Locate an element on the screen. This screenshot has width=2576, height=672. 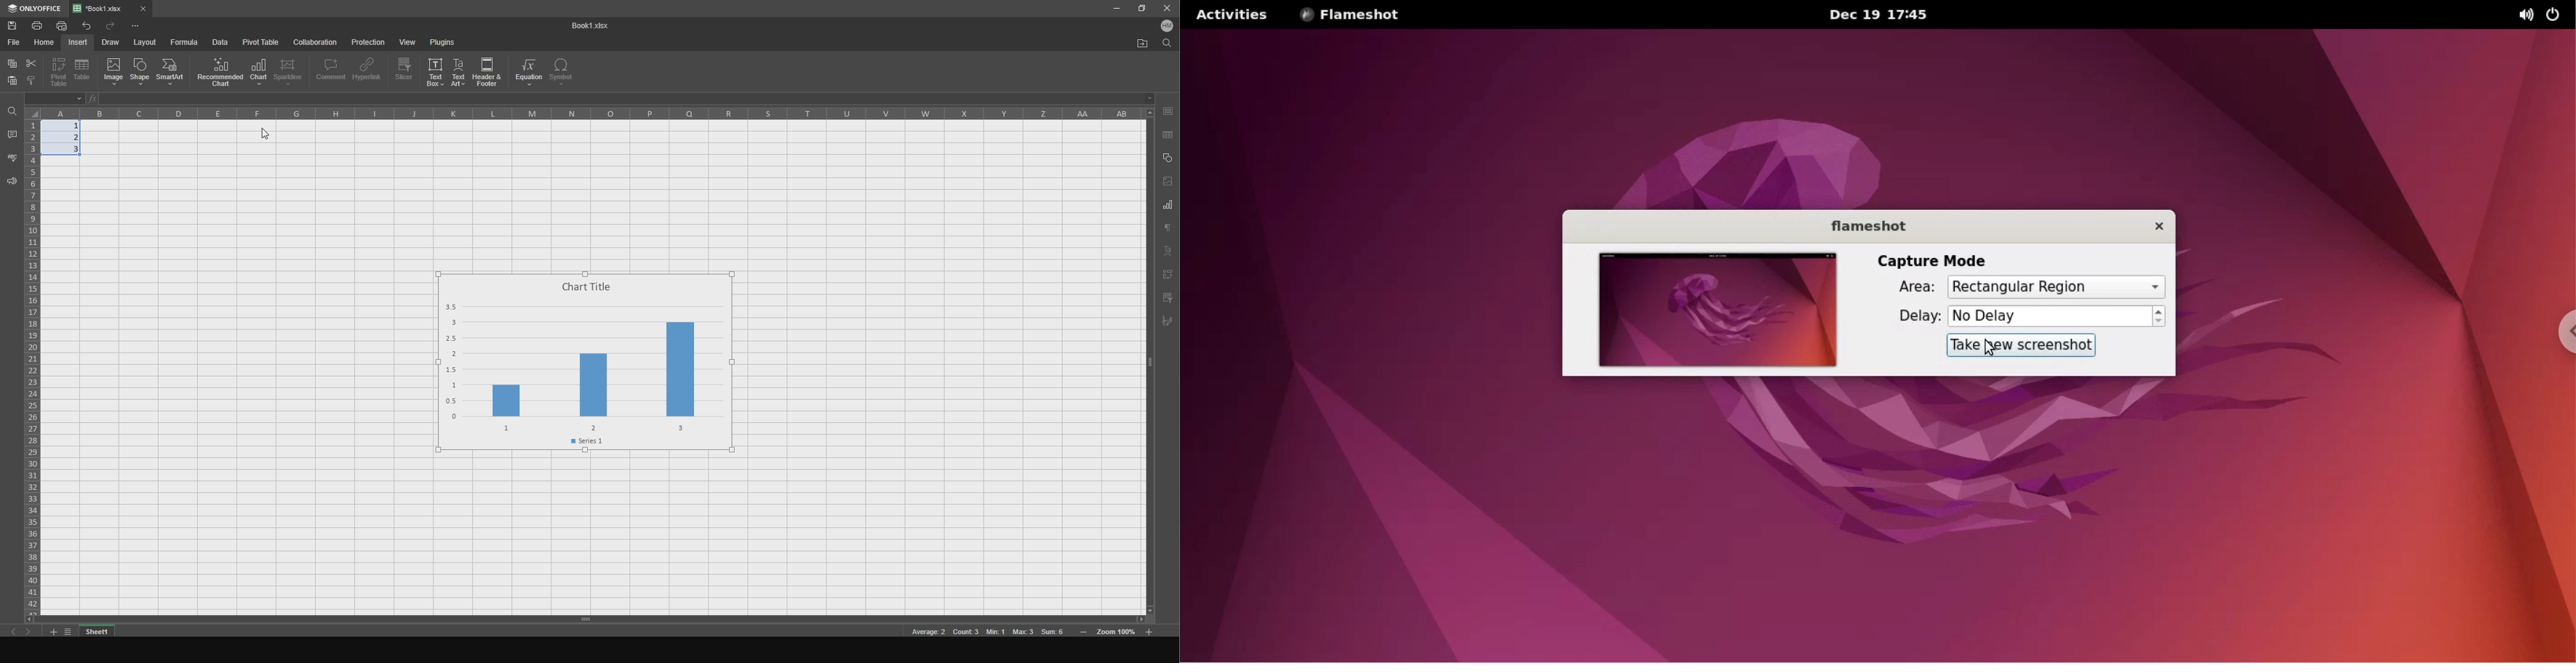
text is located at coordinates (1168, 230).